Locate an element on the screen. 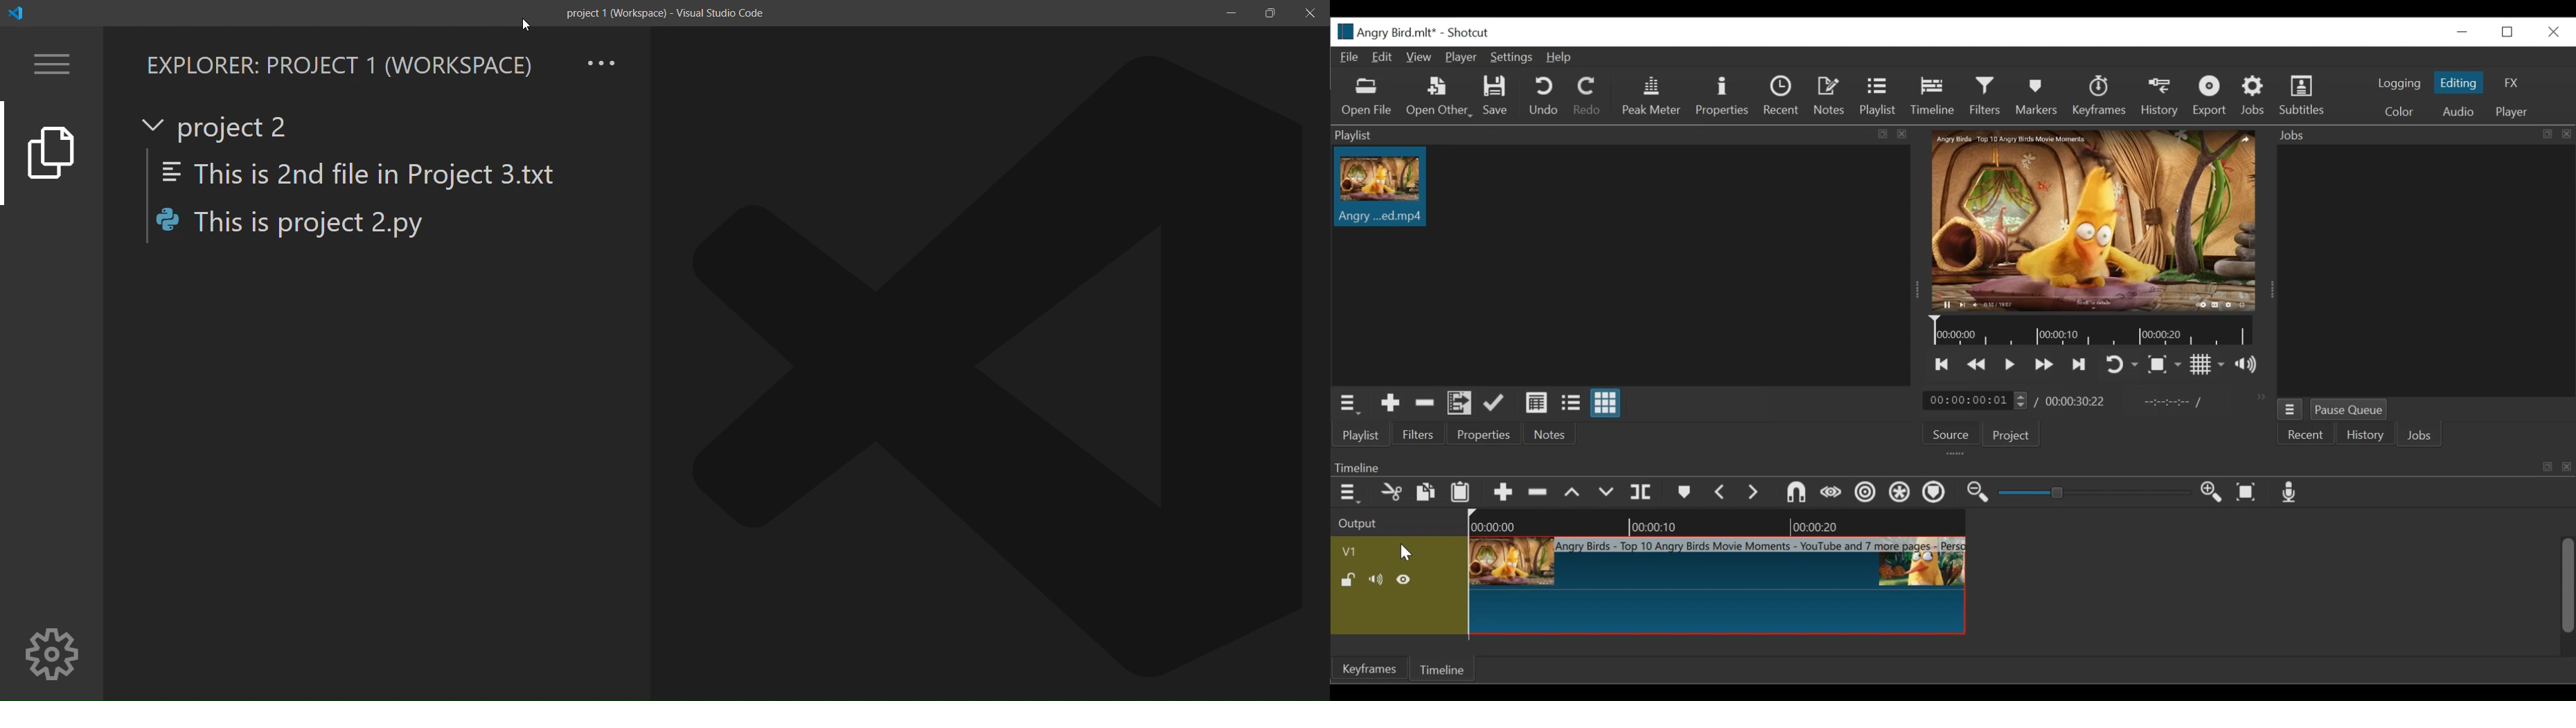 This screenshot has height=728, width=2576. Hide is located at coordinates (1376, 580).